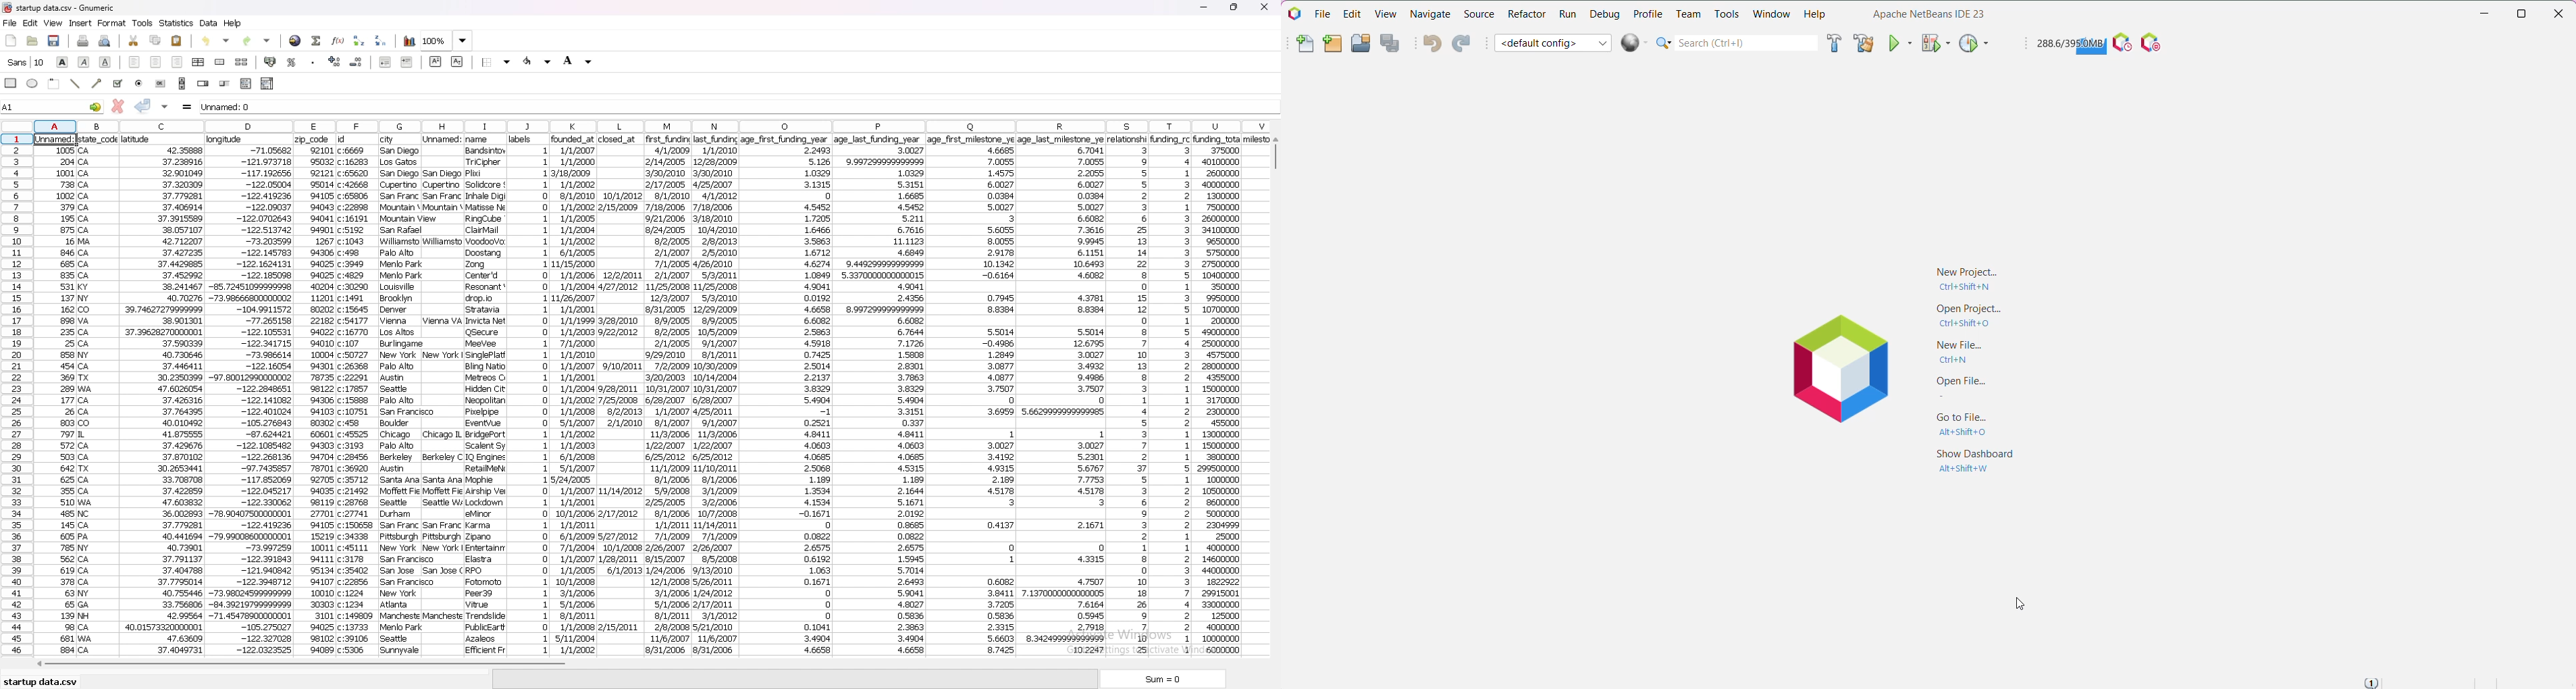 The image size is (2576, 700). I want to click on sort descending, so click(382, 39).